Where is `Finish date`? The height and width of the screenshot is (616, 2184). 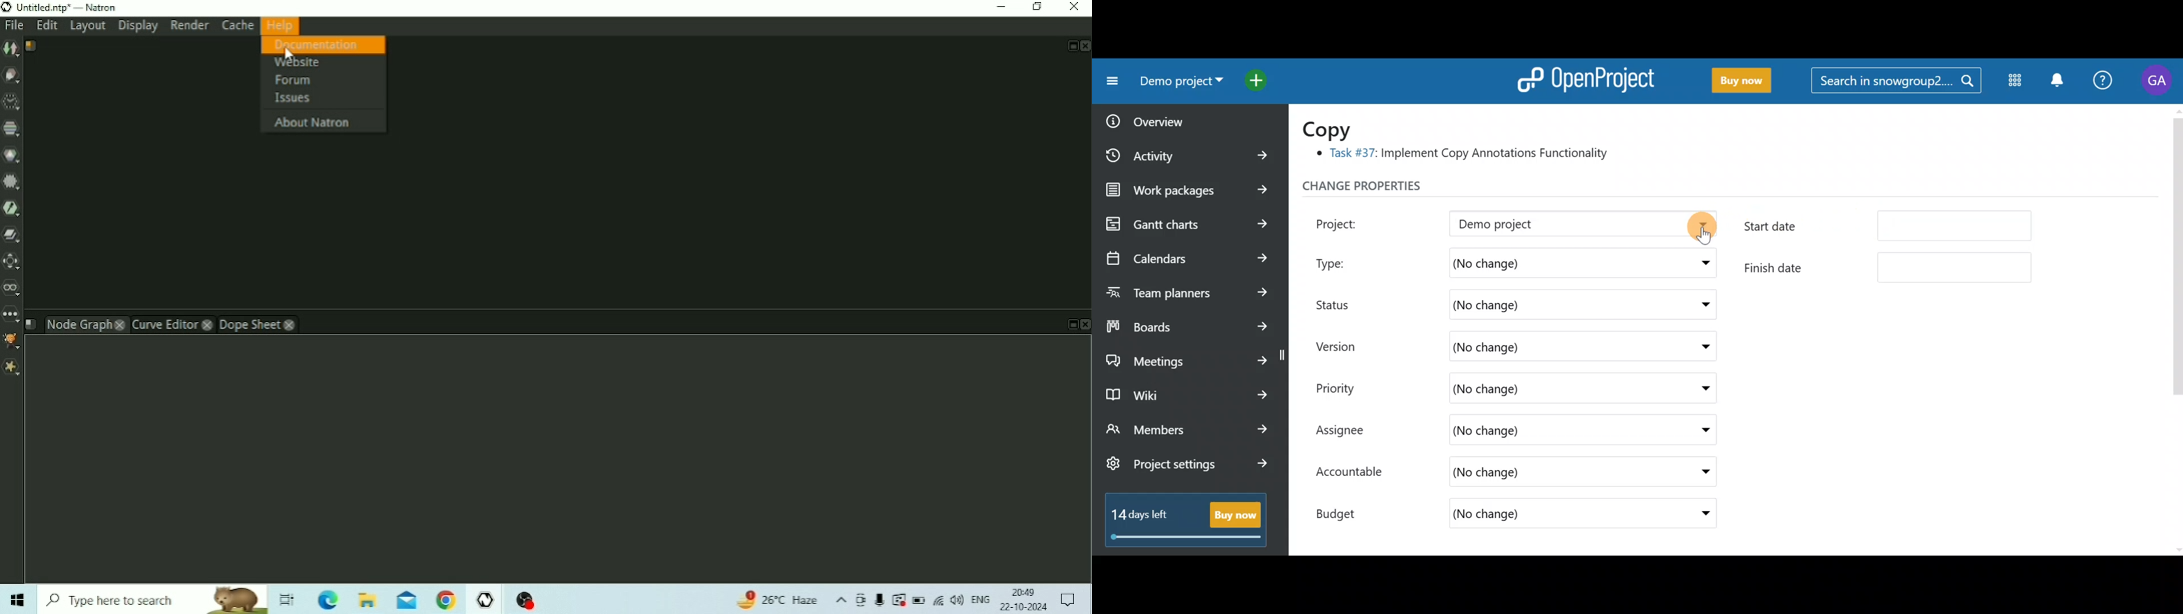 Finish date is located at coordinates (1889, 267).